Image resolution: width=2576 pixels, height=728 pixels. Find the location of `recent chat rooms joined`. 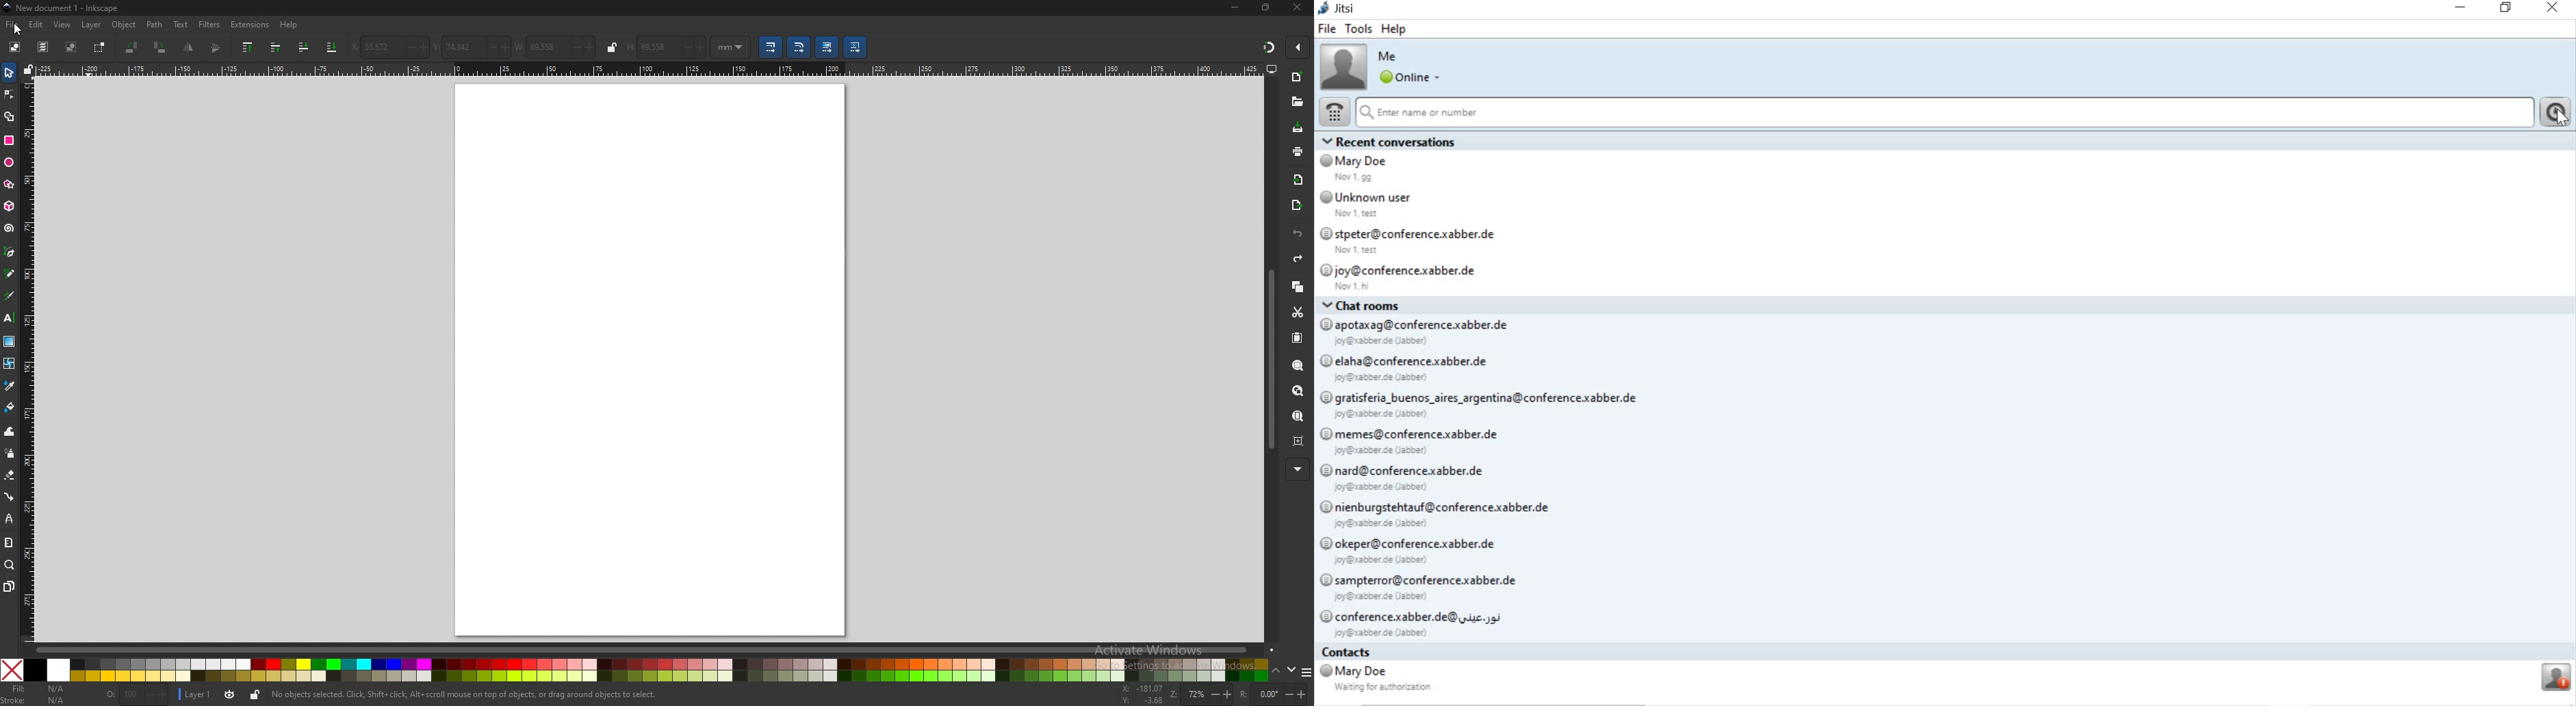

recent chat rooms joined is located at coordinates (1945, 471).